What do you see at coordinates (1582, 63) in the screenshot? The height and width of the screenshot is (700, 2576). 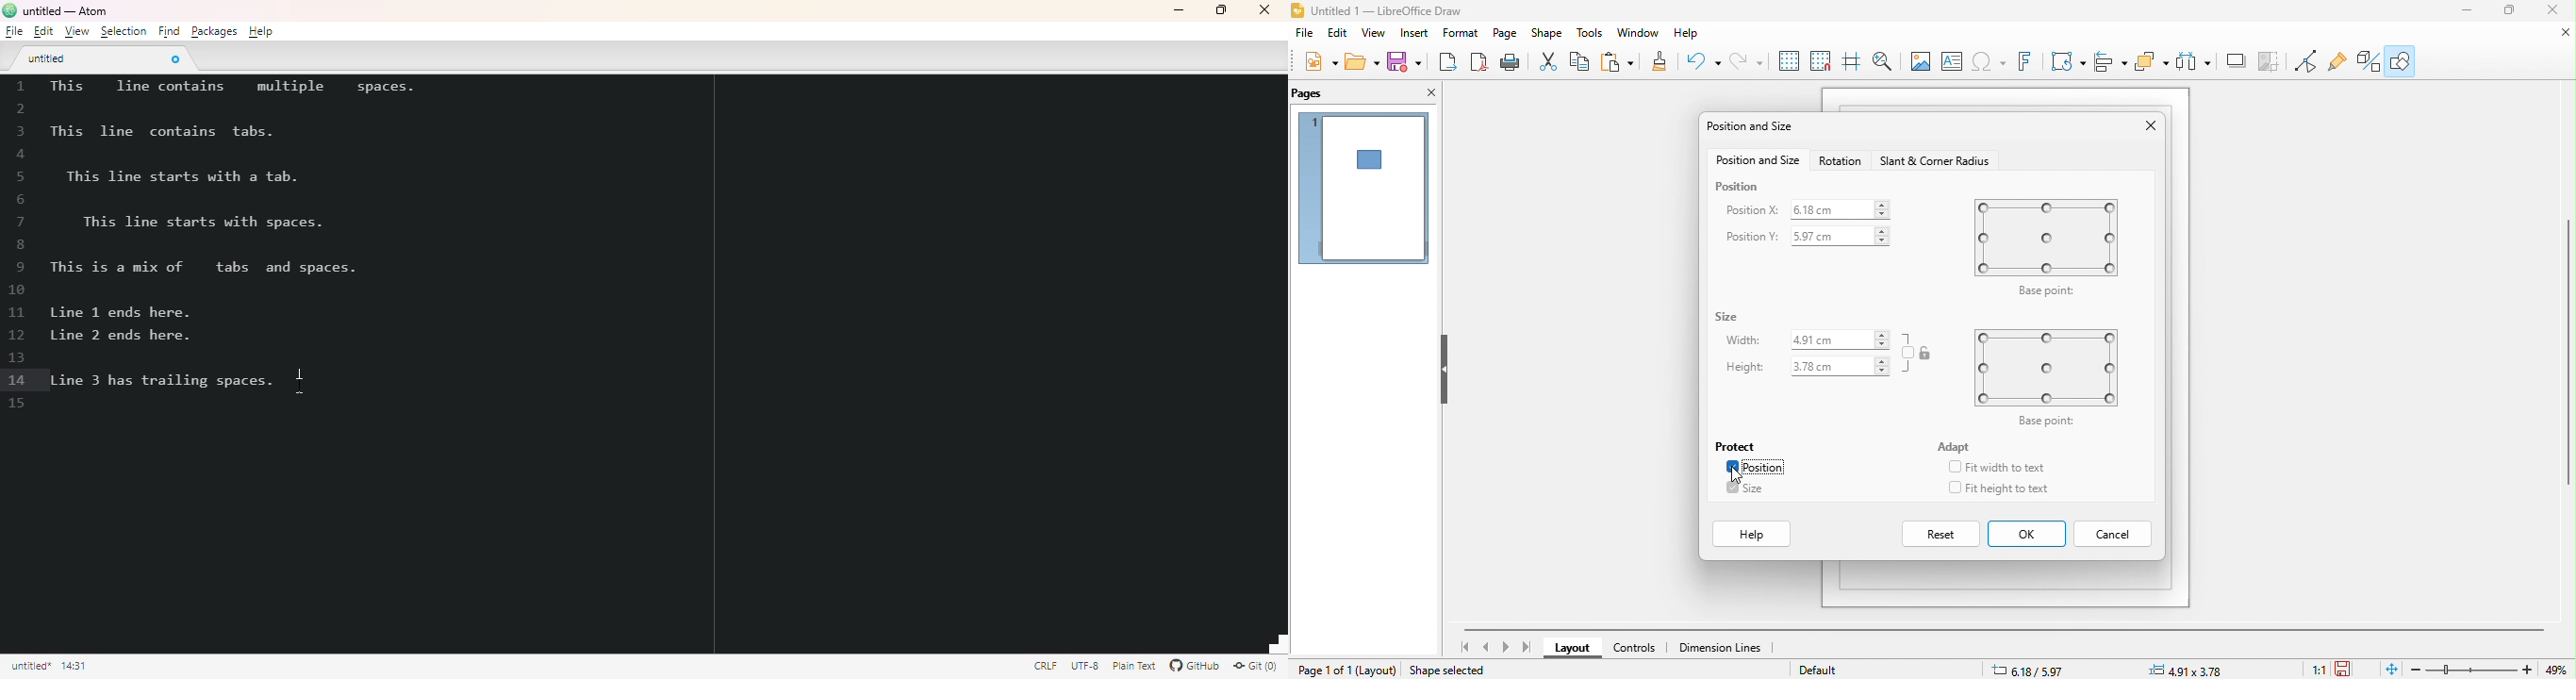 I see `copy` at bounding box center [1582, 63].